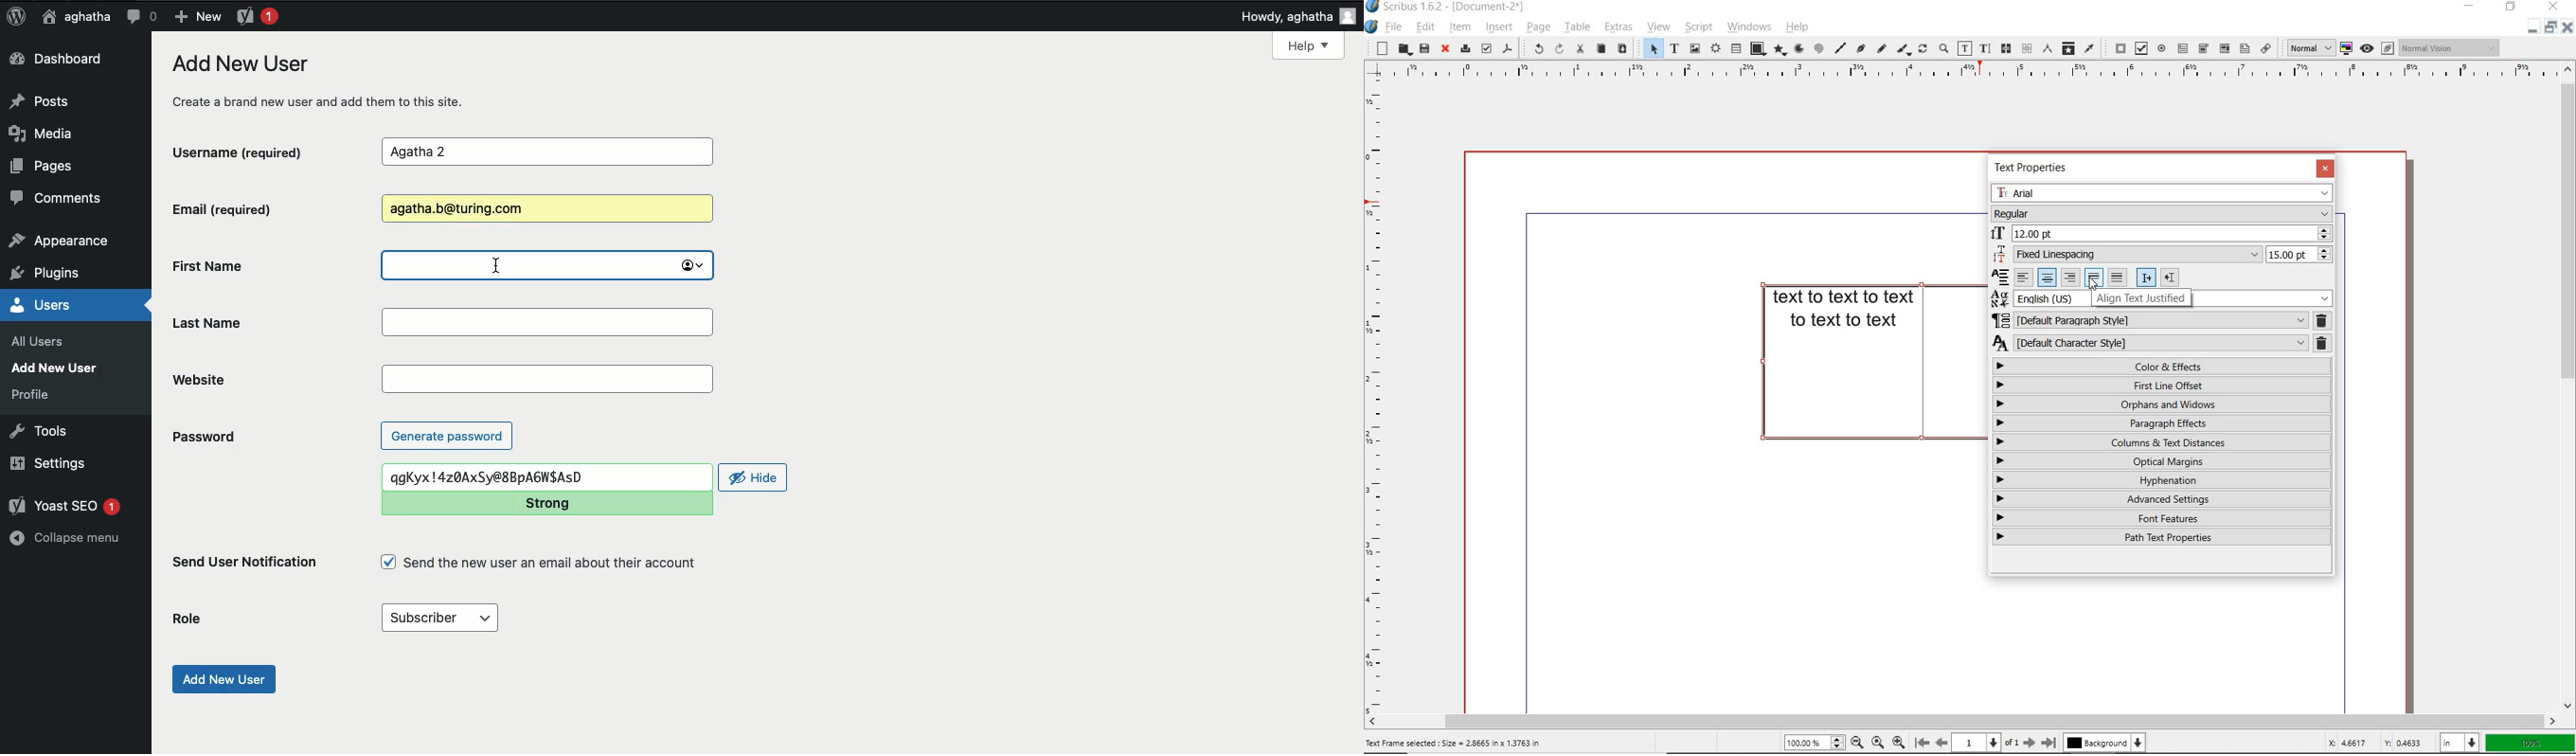  What do you see at coordinates (1619, 27) in the screenshot?
I see `extras` at bounding box center [1619, 27].